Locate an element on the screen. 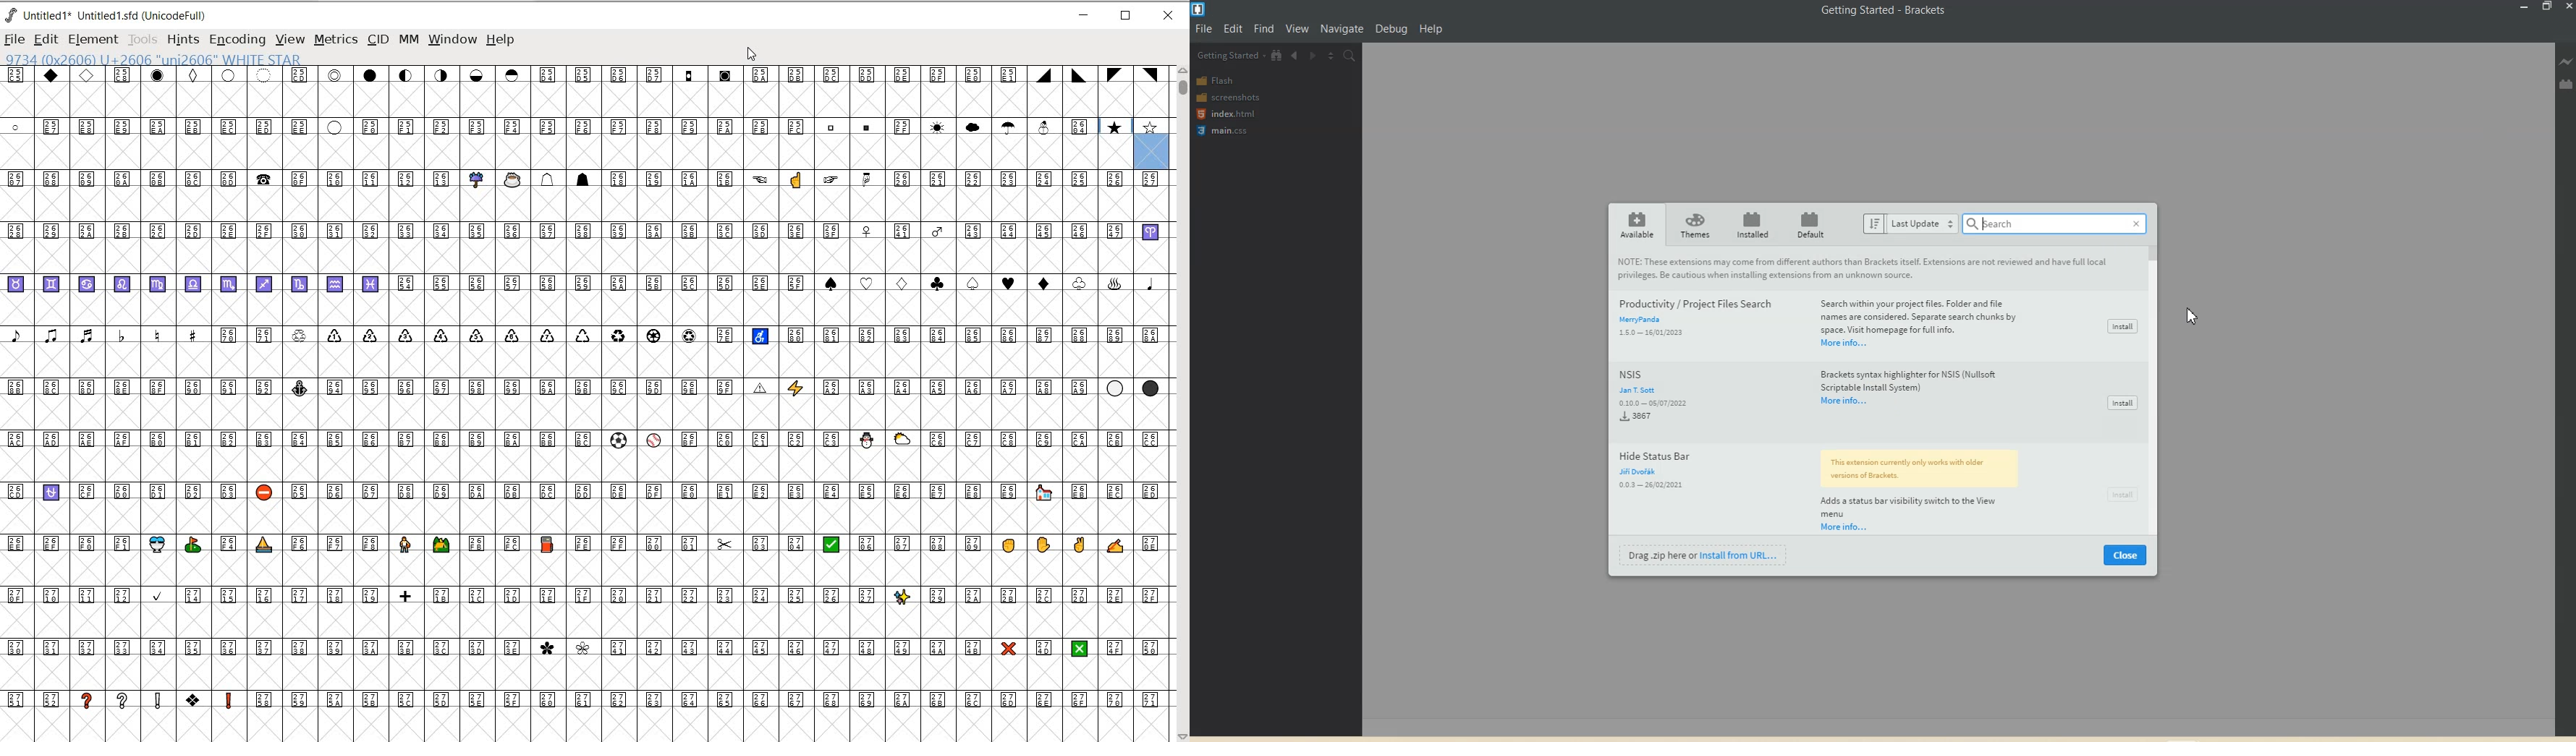 This screenshot has width=2576, height=756. Flash is located at coordinates (1218, 80).